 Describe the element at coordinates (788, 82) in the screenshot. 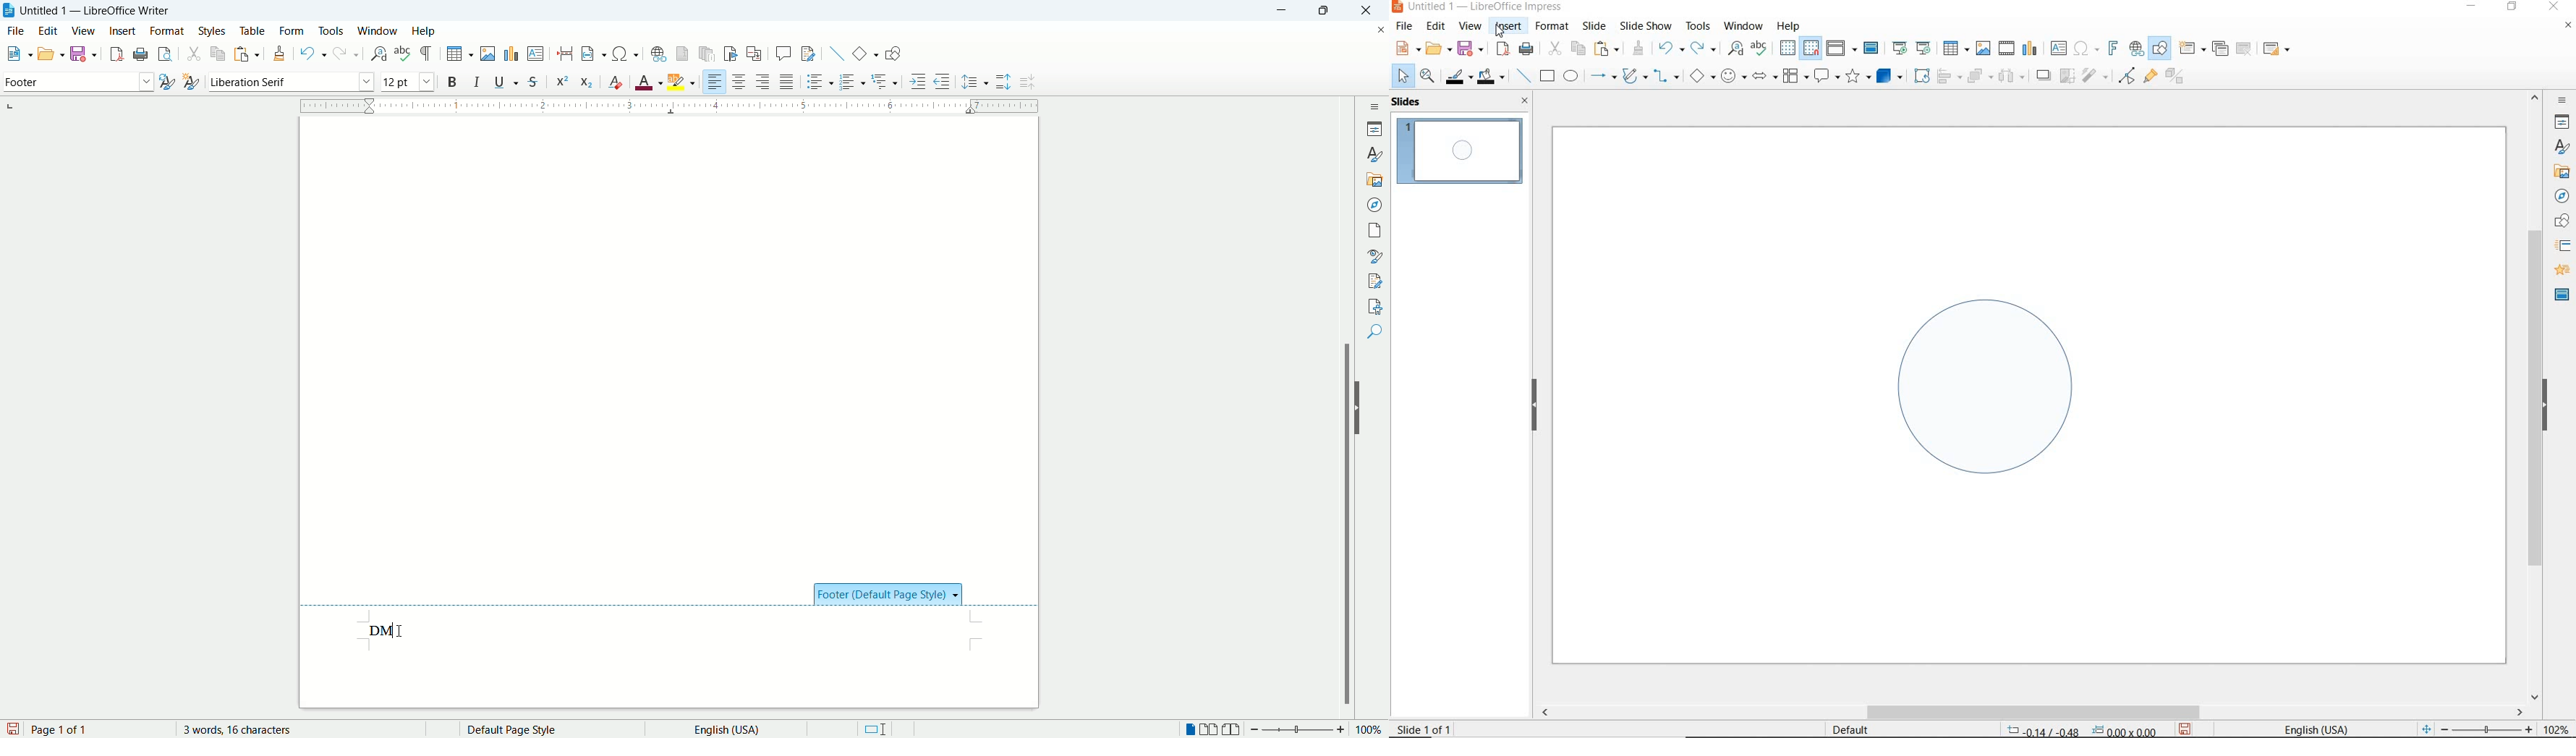

I see `justified` at that location.